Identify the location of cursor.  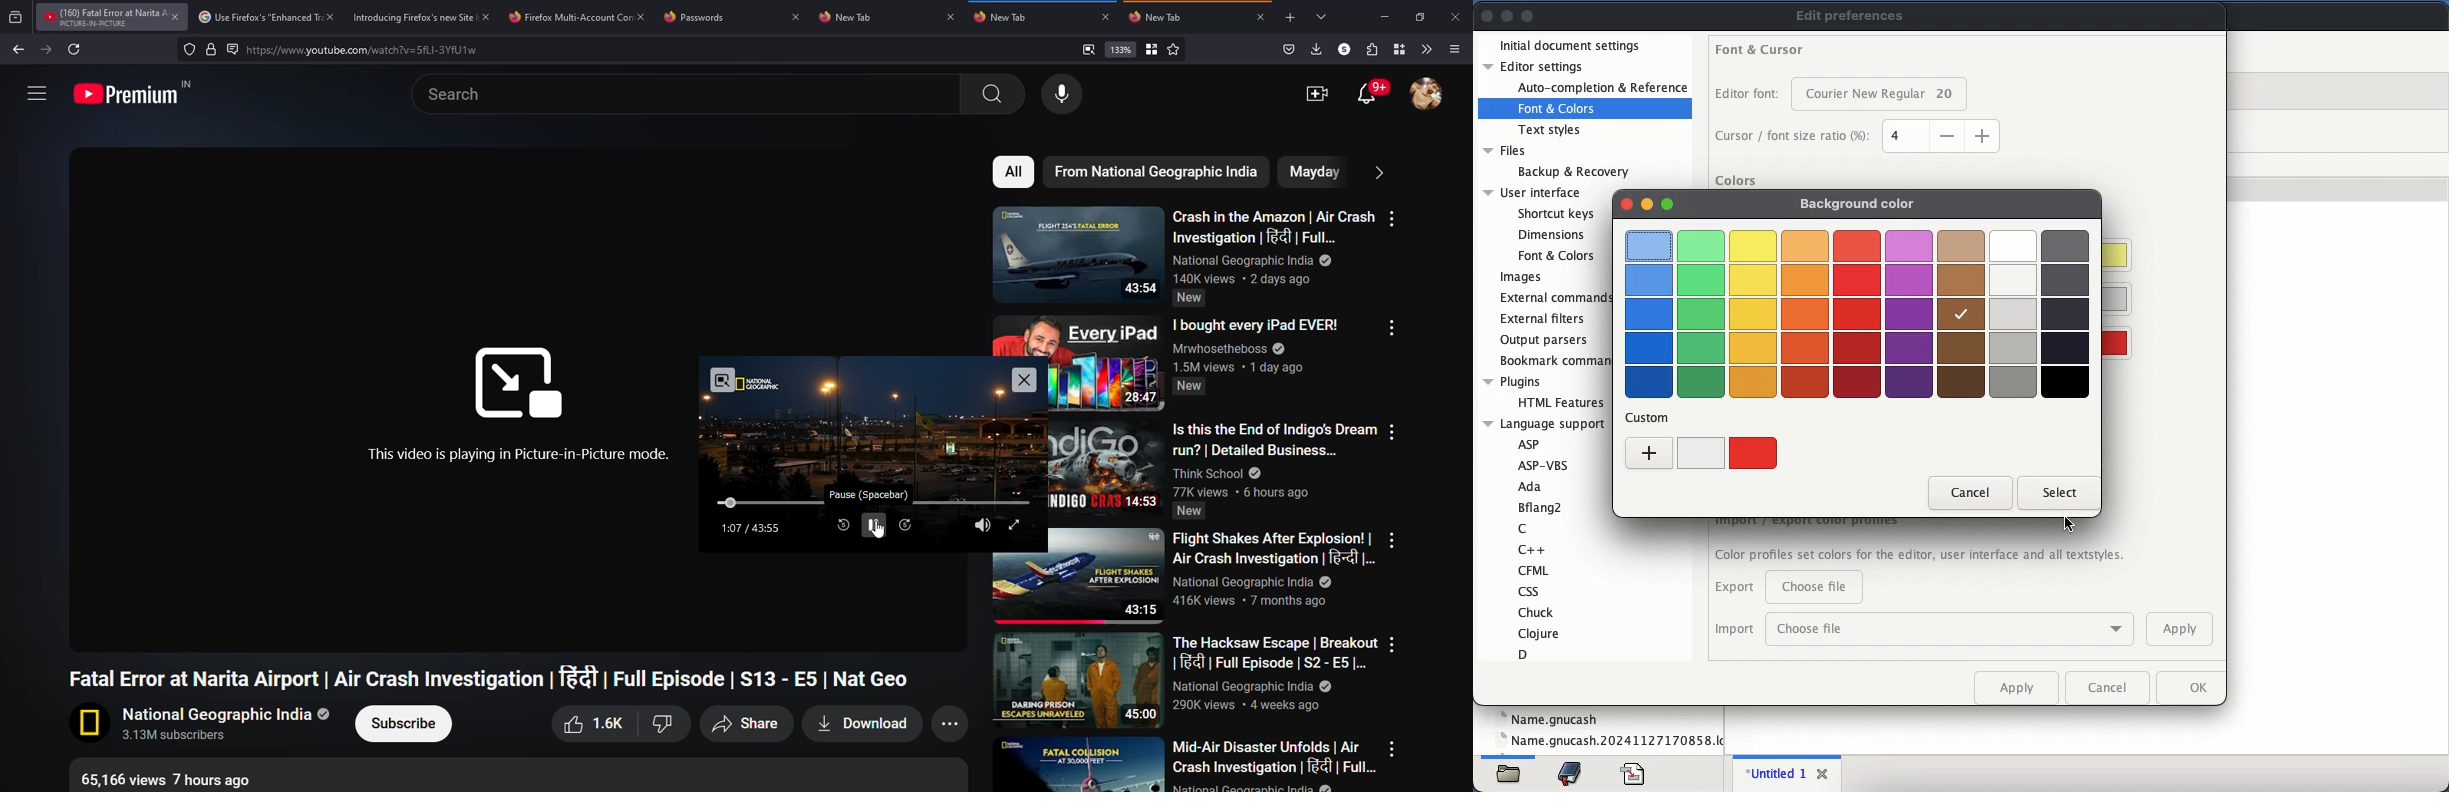
(2070, 525).